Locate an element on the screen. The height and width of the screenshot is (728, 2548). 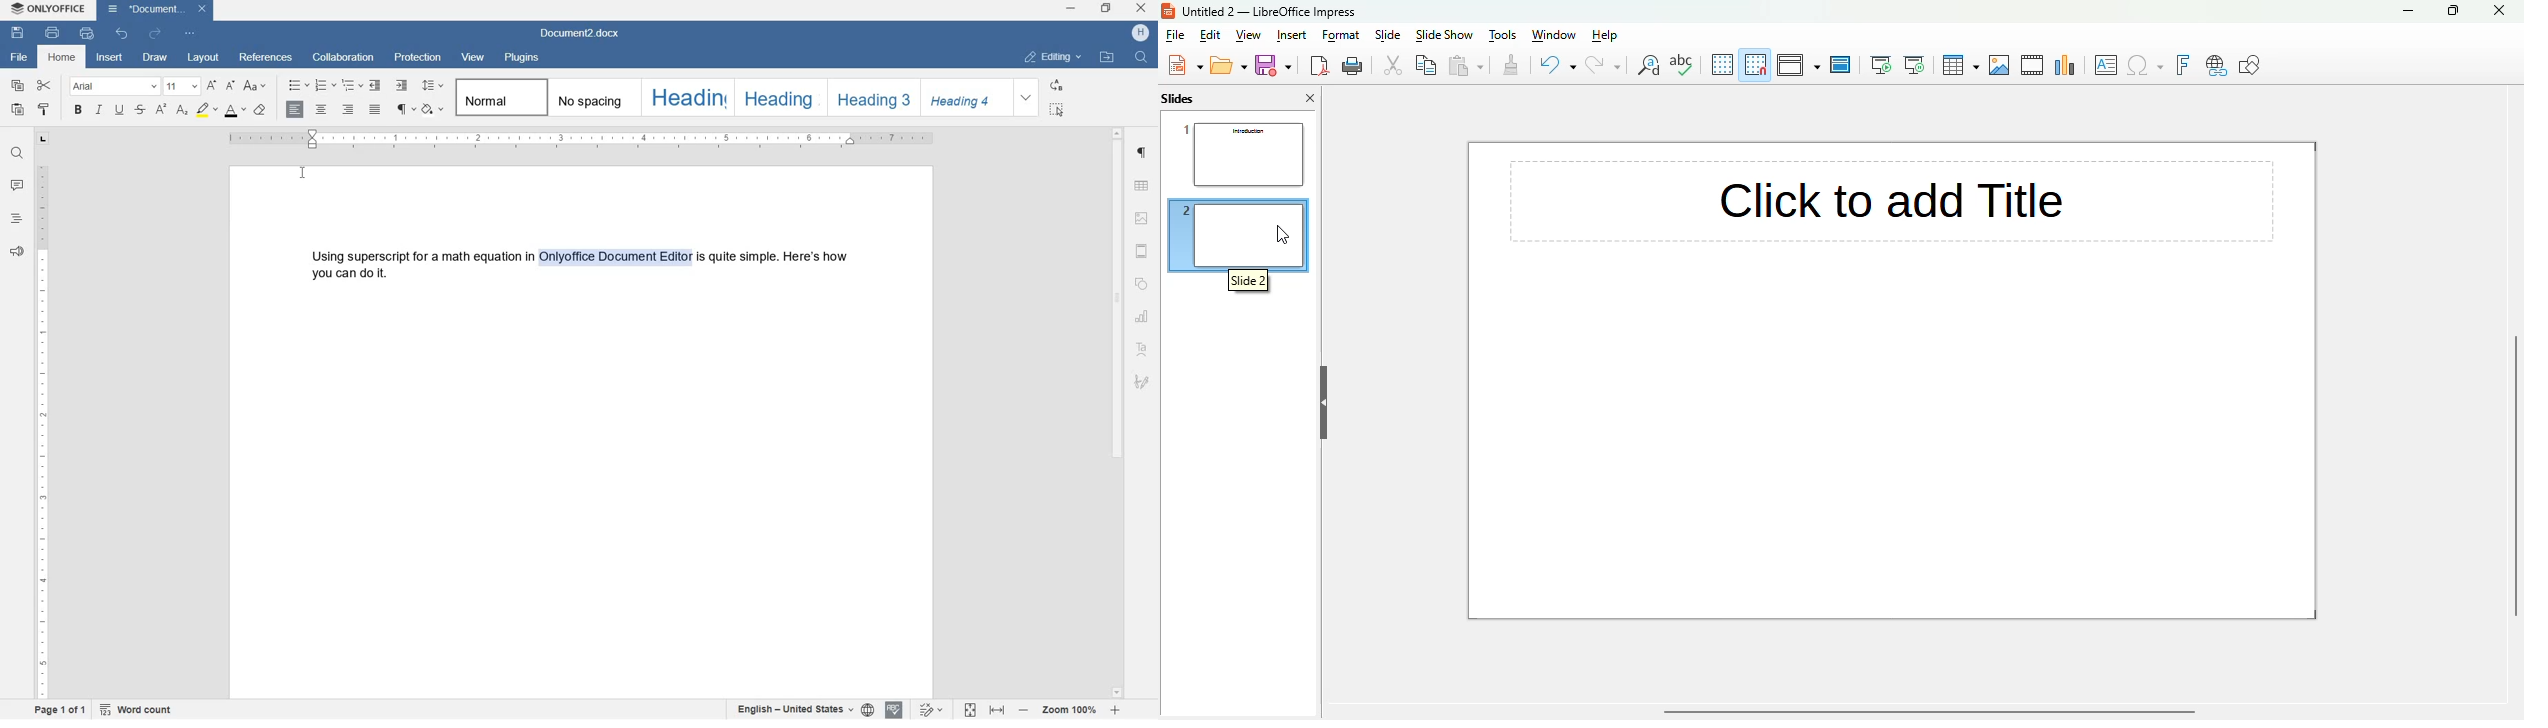
REPLACE is located at coordinates (1057, 86).